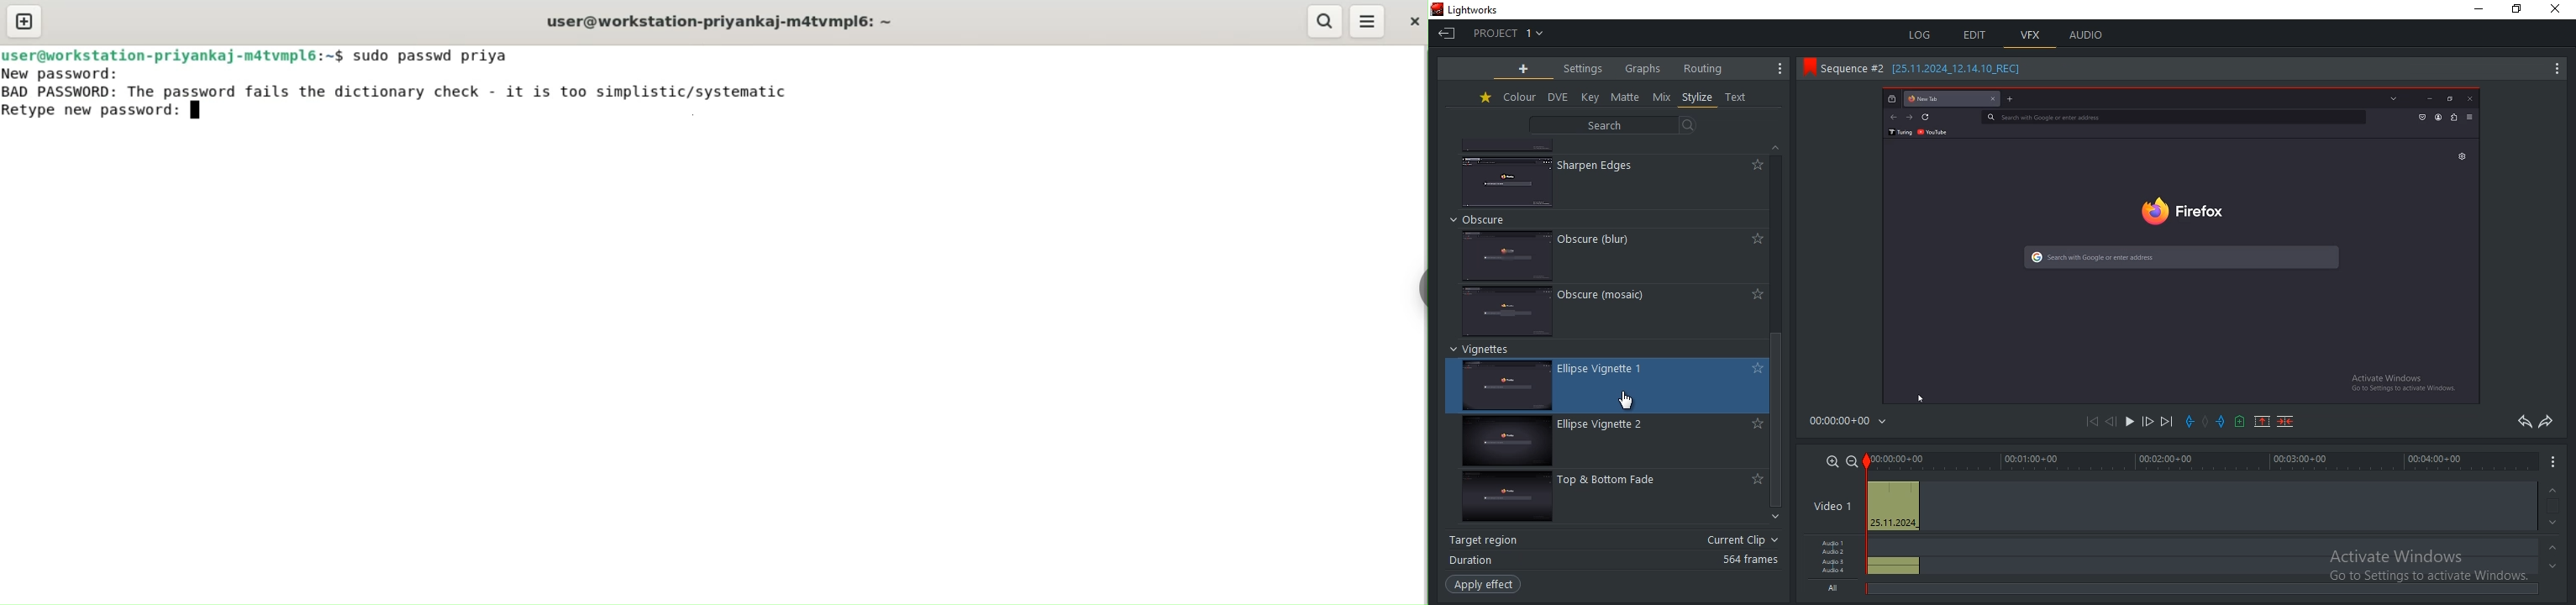 This screenshot has width=2576, height=616. I want to click on log, so click(1920, 36).